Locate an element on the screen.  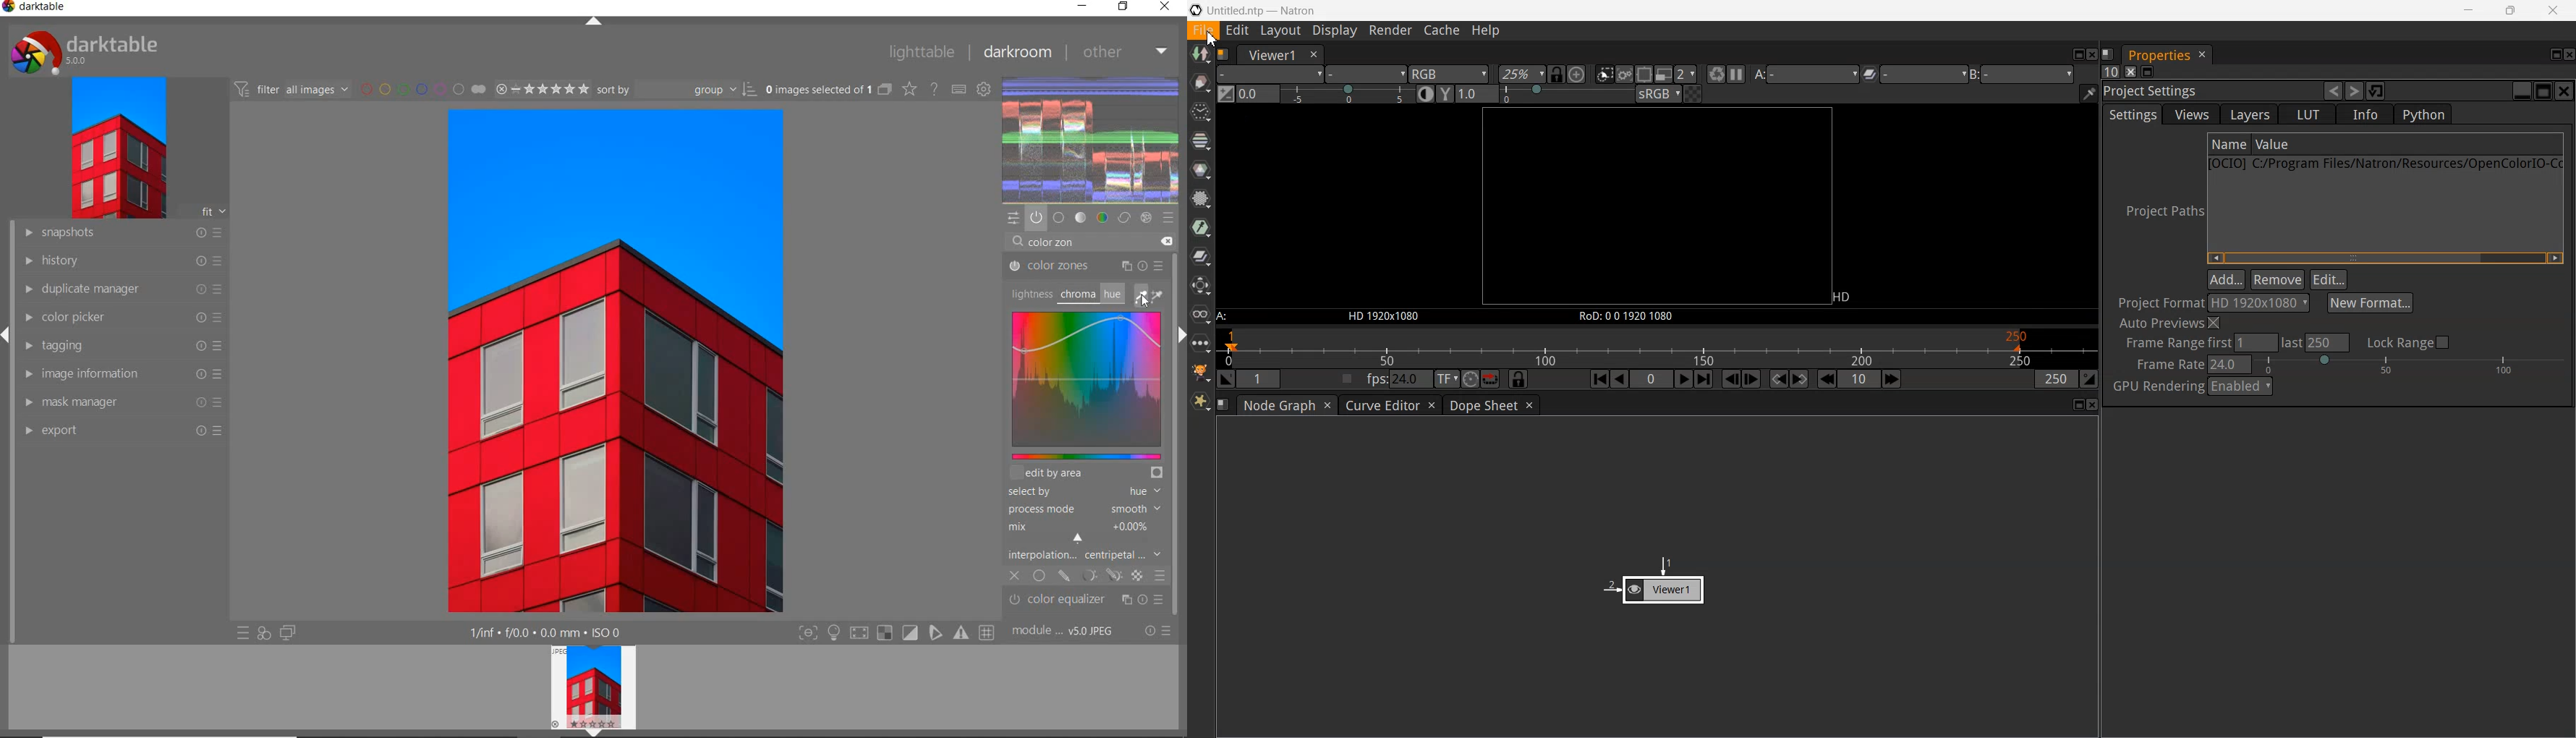
lighttable is located at coordinates (920, 52).